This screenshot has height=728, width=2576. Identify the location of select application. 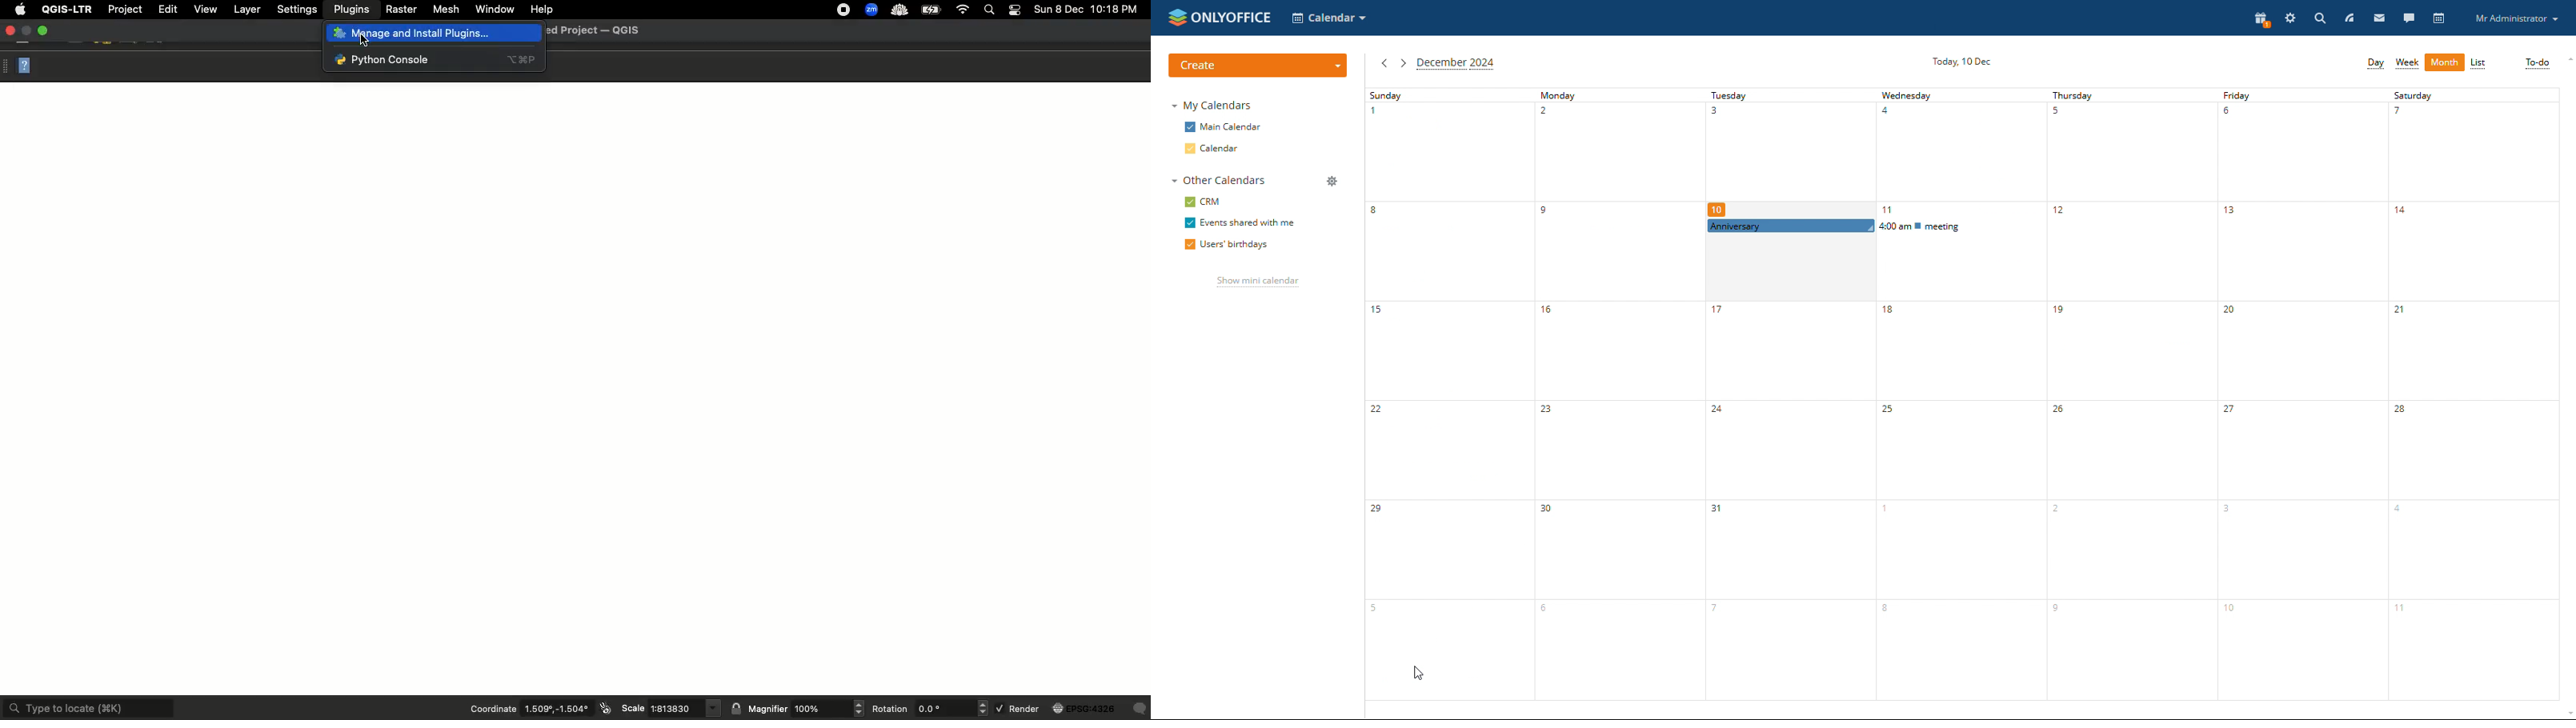
(1330, 17).